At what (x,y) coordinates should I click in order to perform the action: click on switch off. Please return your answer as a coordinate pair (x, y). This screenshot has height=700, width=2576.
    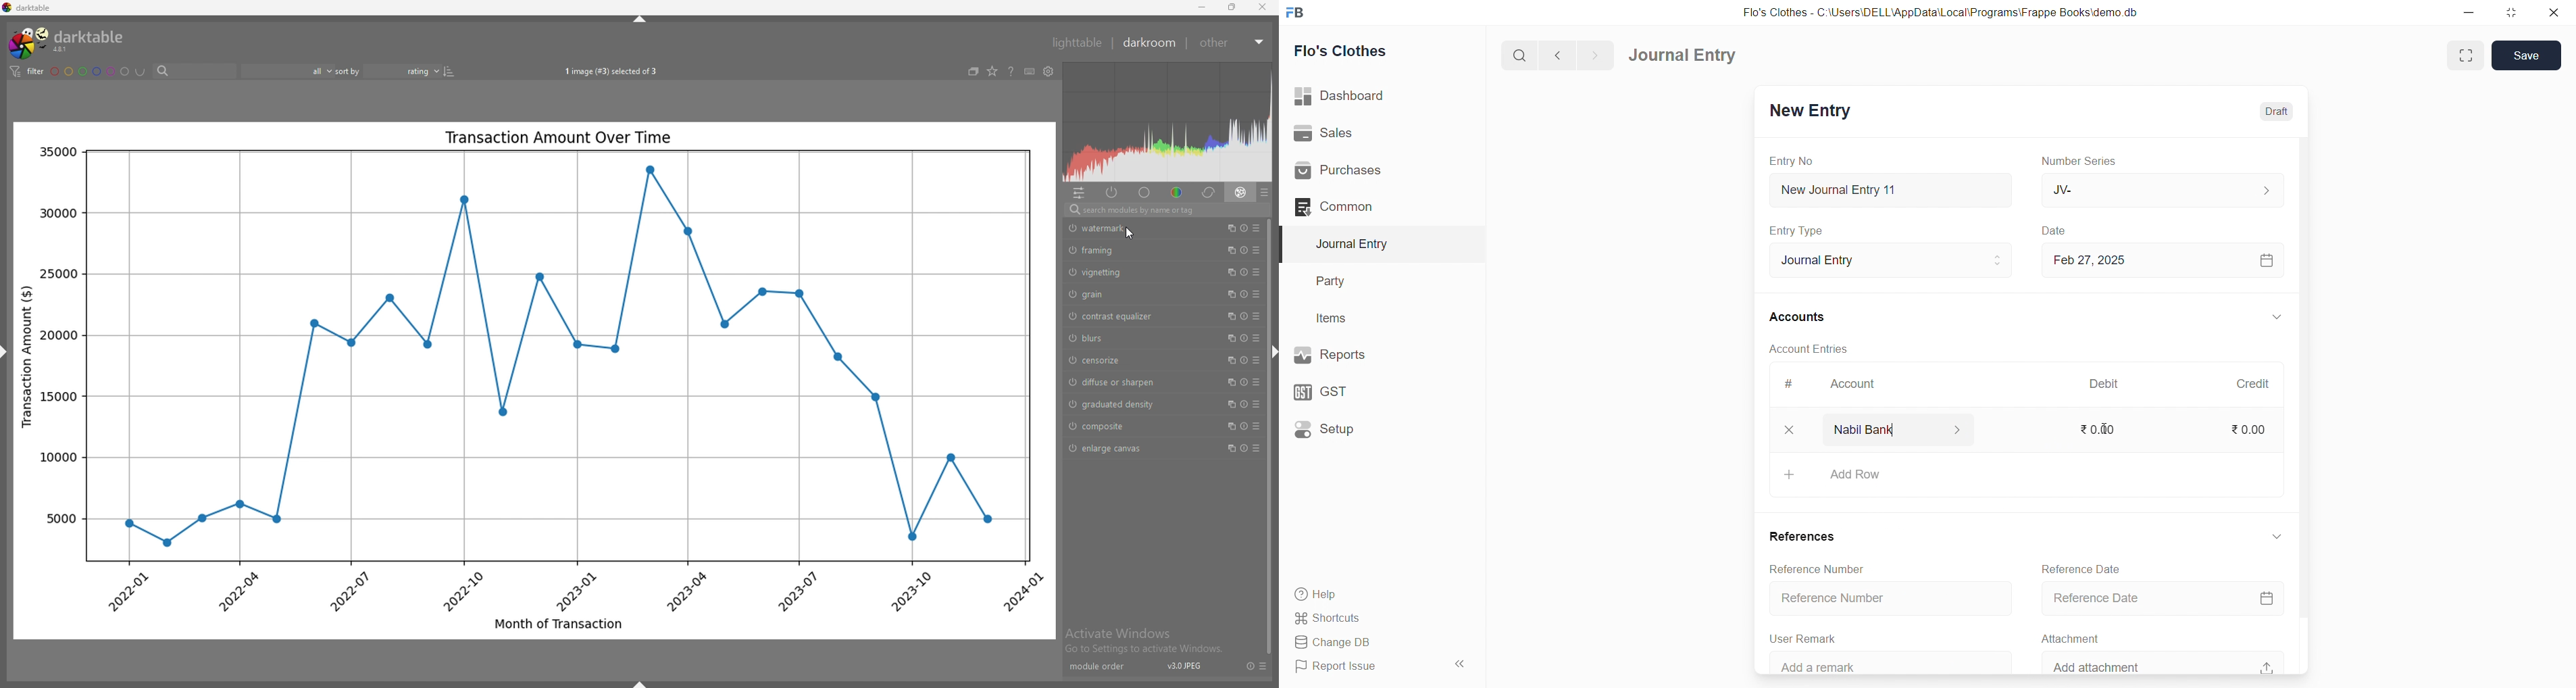
    Looking at the image, I should click on (1073, 337).